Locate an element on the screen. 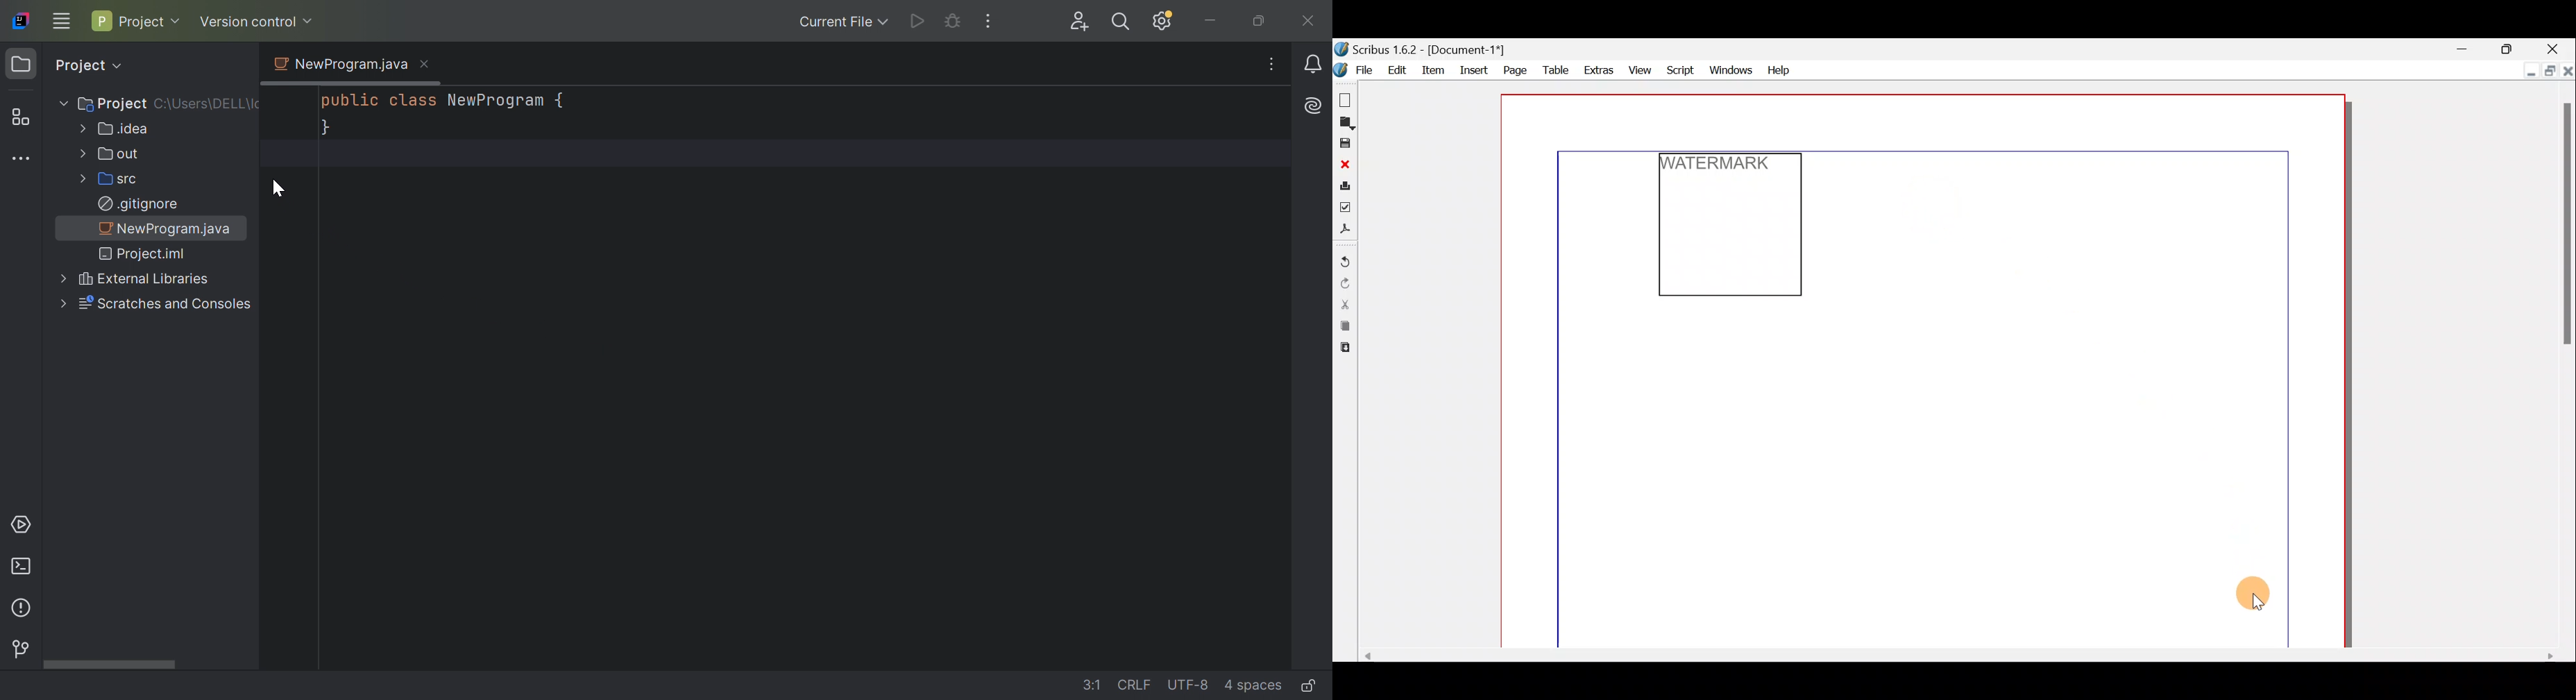 This screenshot has width=2576, height=700. NewProgram.java is located at coordinates (169, 228).